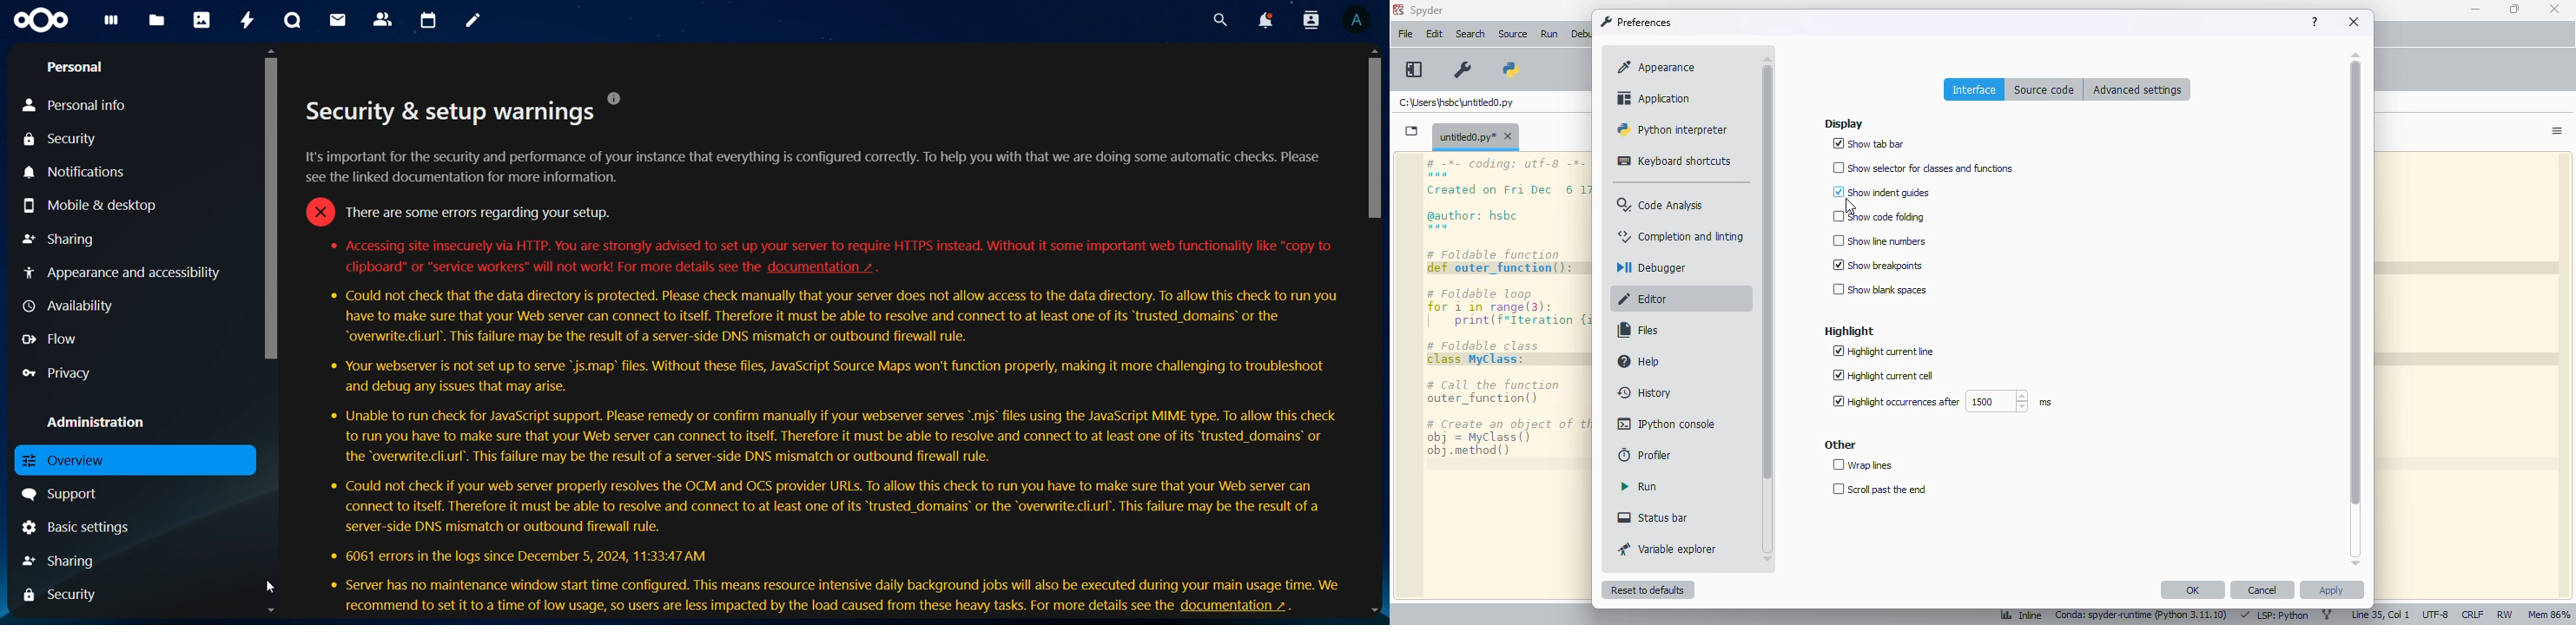  I want to click on variable explorer, so click(1668, 549).